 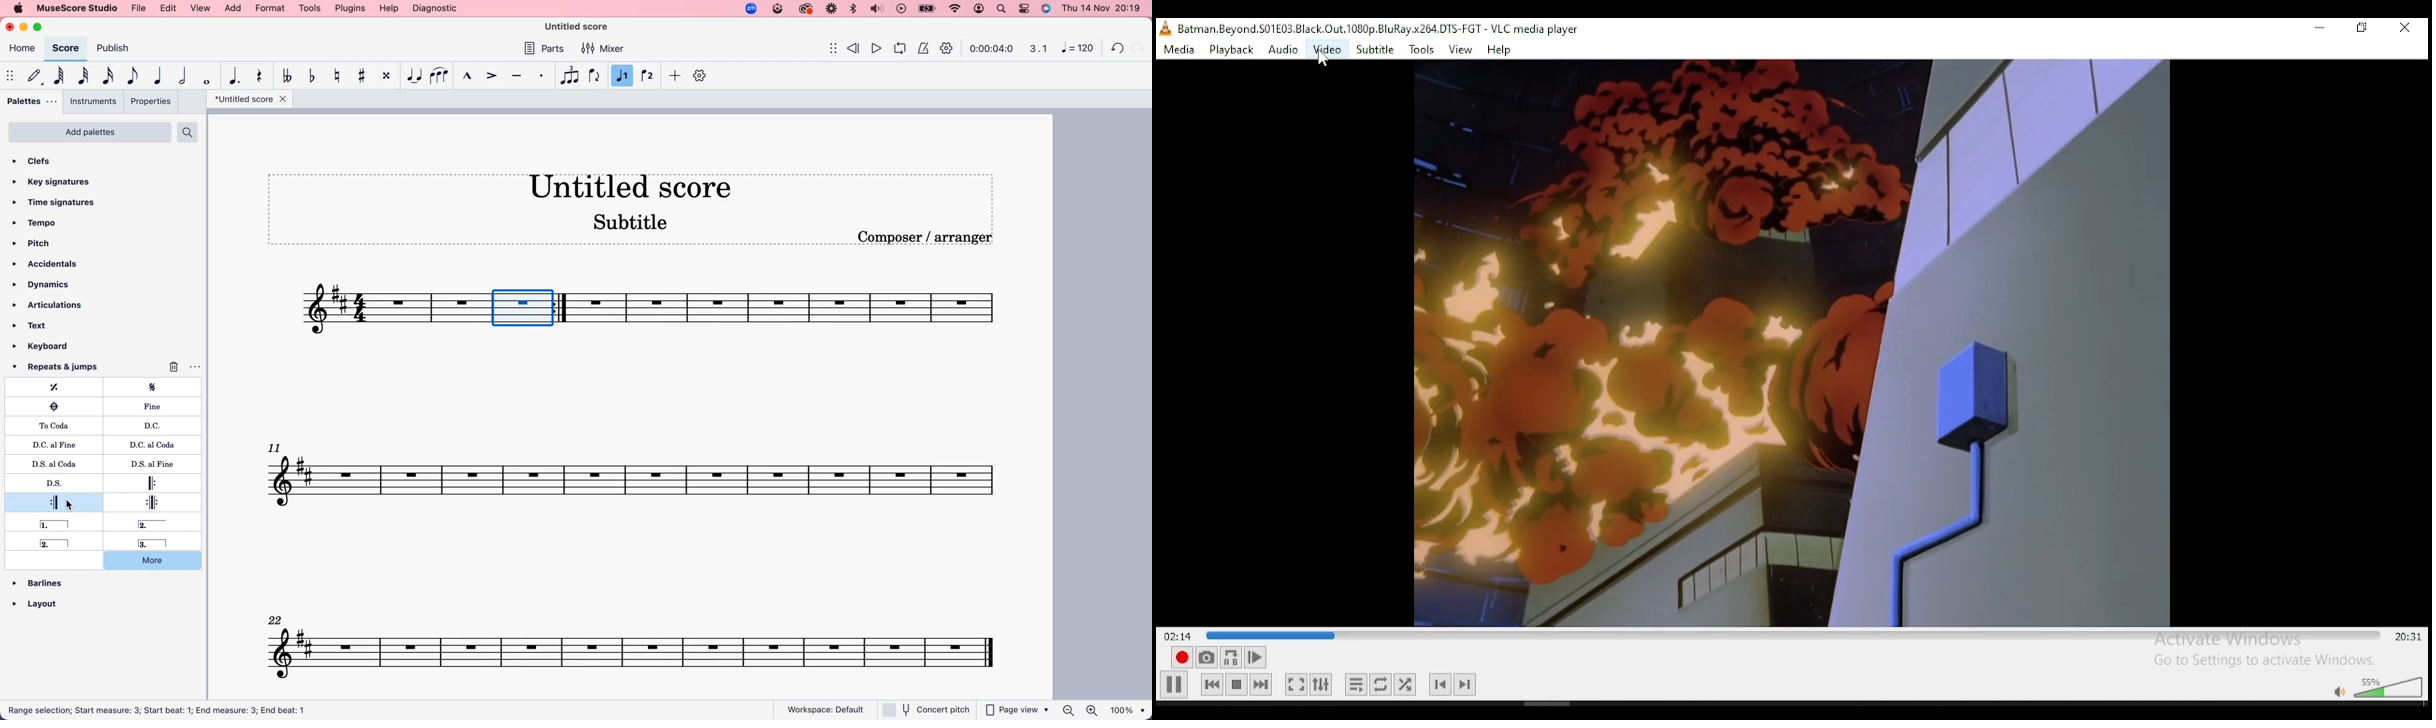 I want to click on accidentals, so click(x=49, y=264).